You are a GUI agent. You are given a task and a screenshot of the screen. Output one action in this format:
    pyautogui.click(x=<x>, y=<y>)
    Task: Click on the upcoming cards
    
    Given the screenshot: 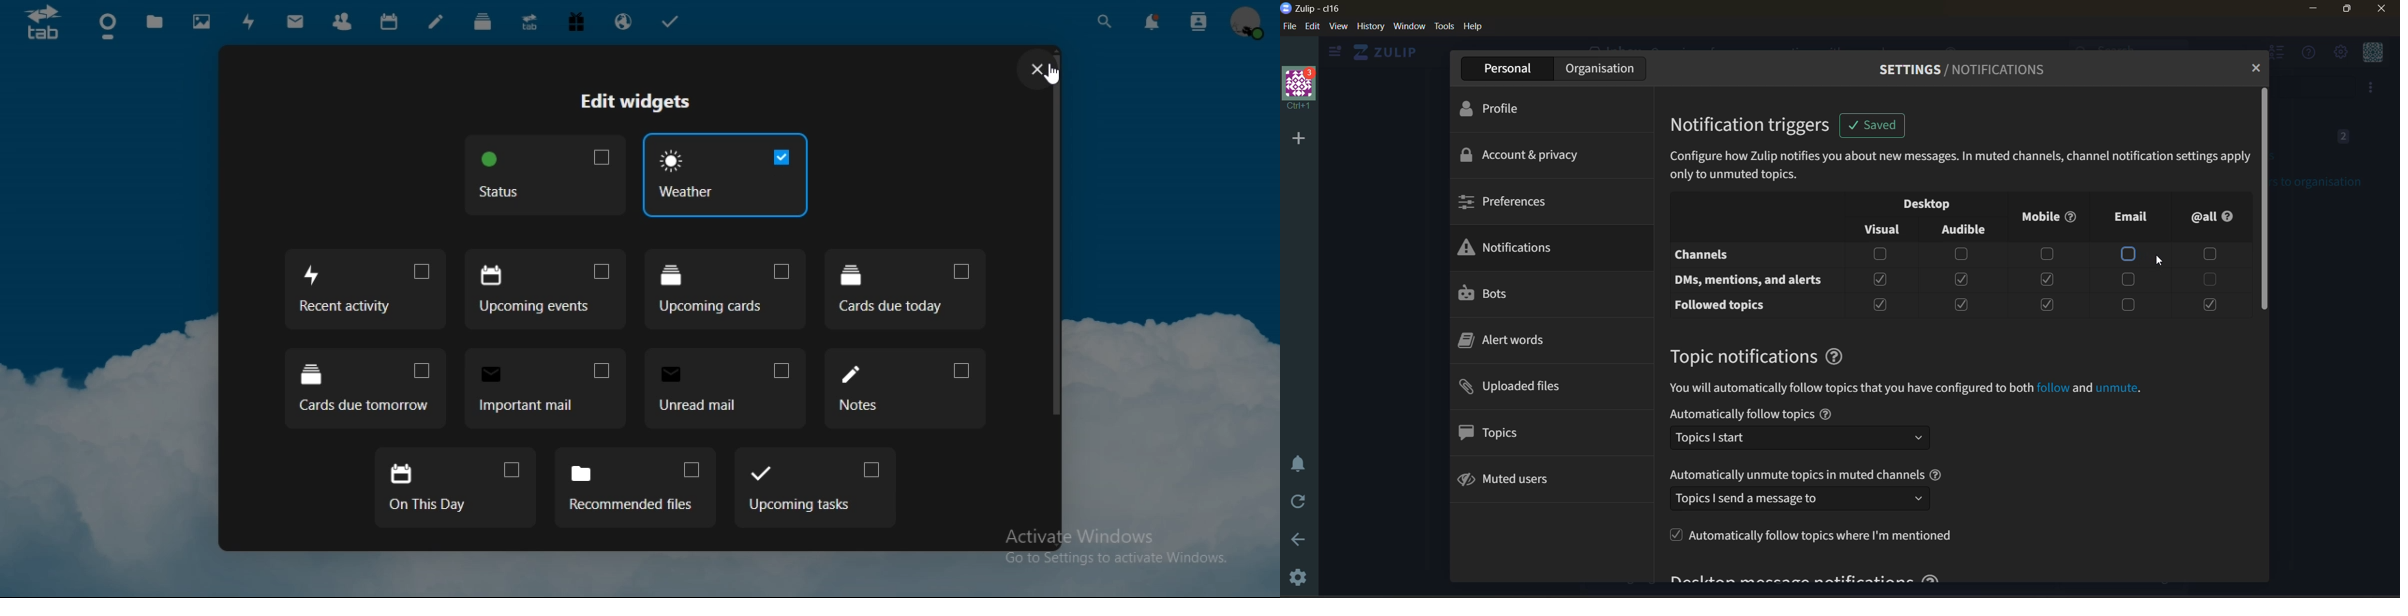 What is the action you would take?
    pyautogui.click(x=725, y=288)
    